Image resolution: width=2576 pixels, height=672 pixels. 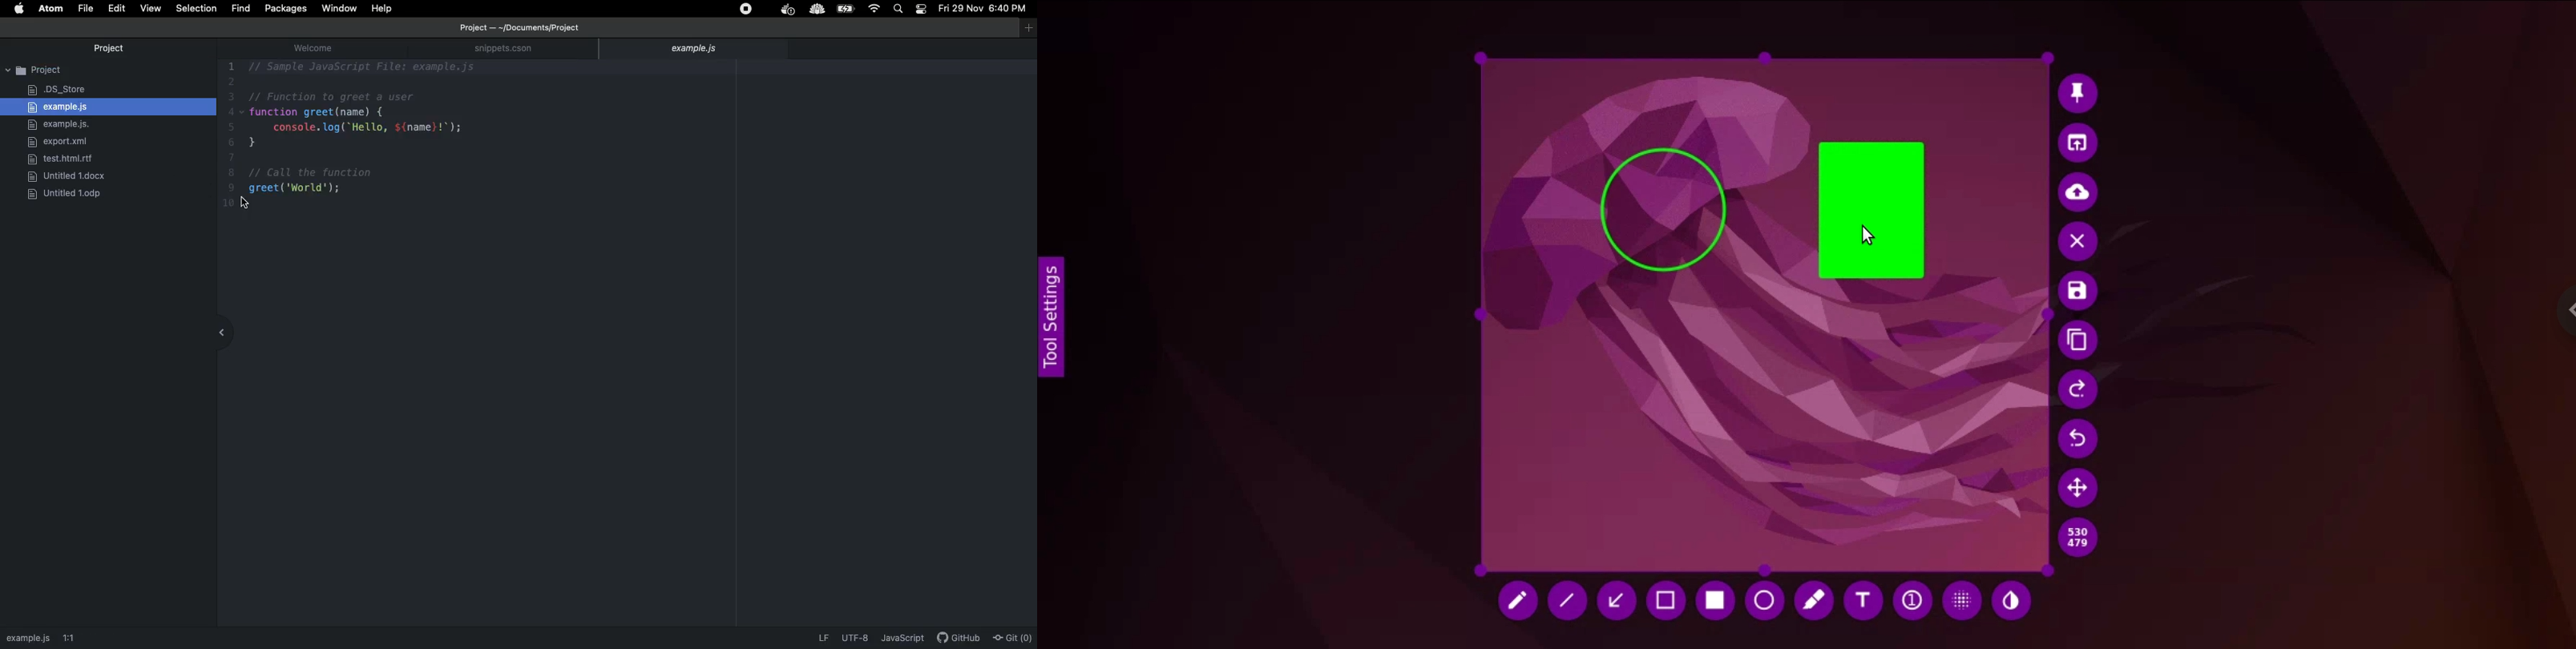 What do you see at coordinates (342, 9) in the screenshot?
I see `Window` at bounding box center [342, 9].